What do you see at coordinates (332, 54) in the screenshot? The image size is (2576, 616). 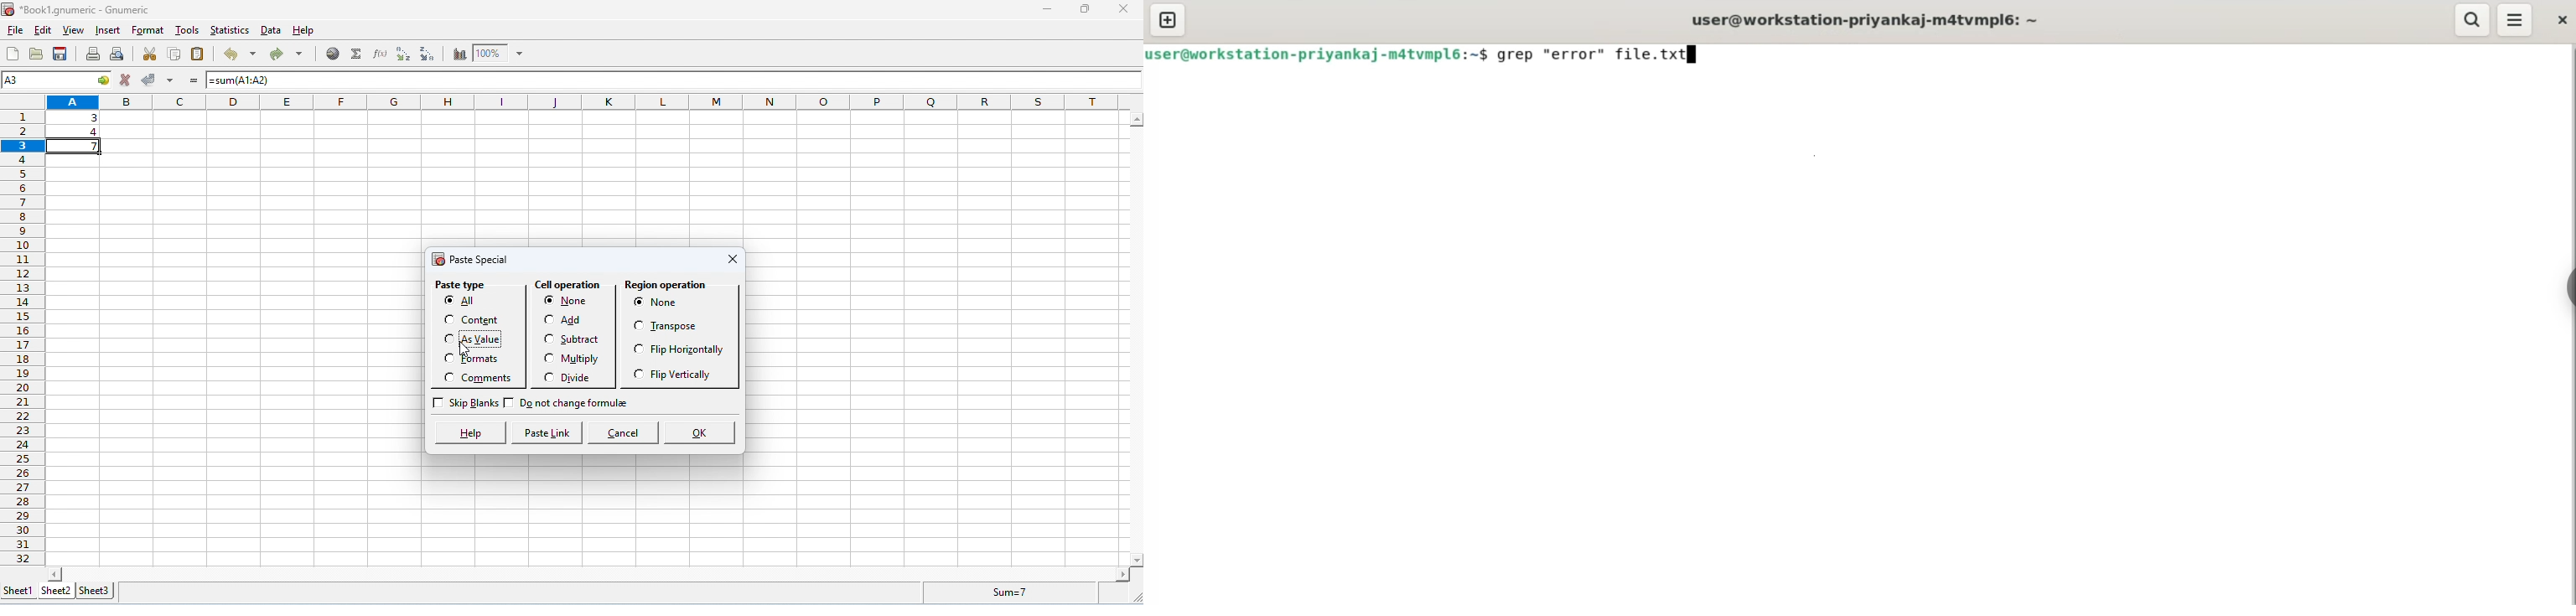 I see `insert hyperlink` at bounding box center [332, 54].